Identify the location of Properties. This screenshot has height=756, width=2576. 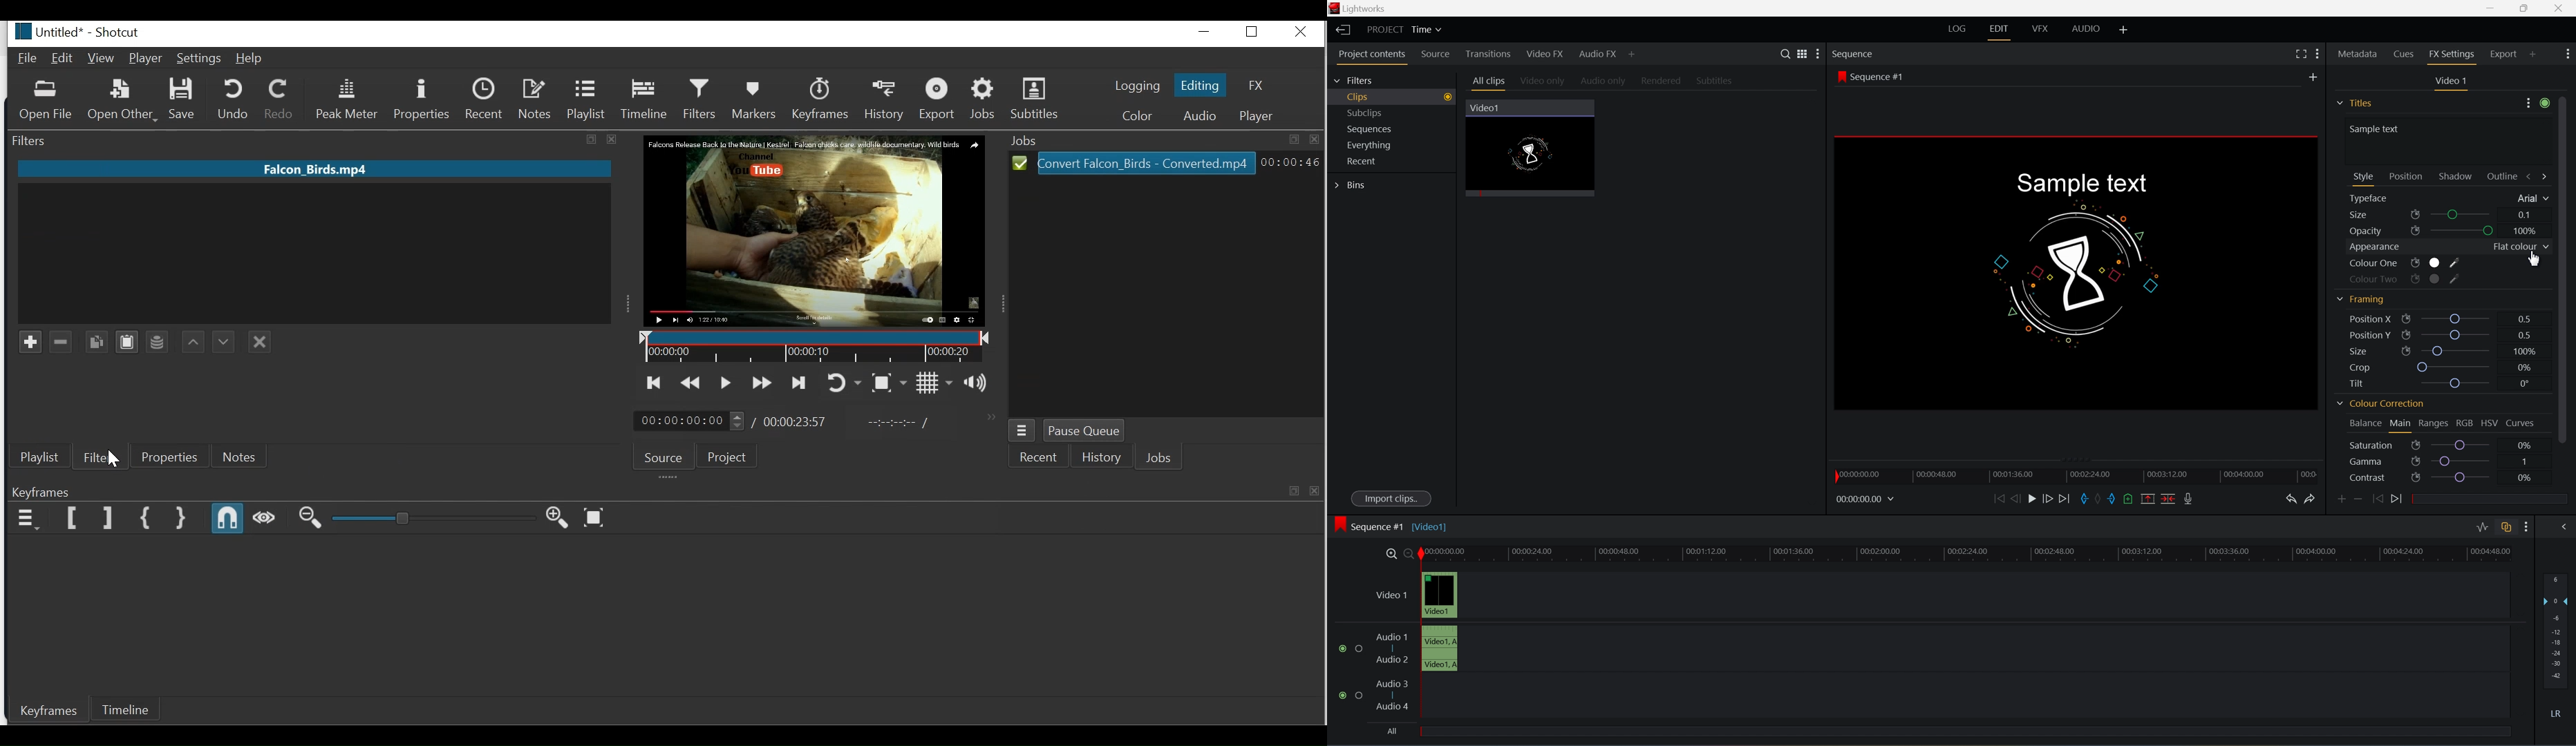
(168, 458).